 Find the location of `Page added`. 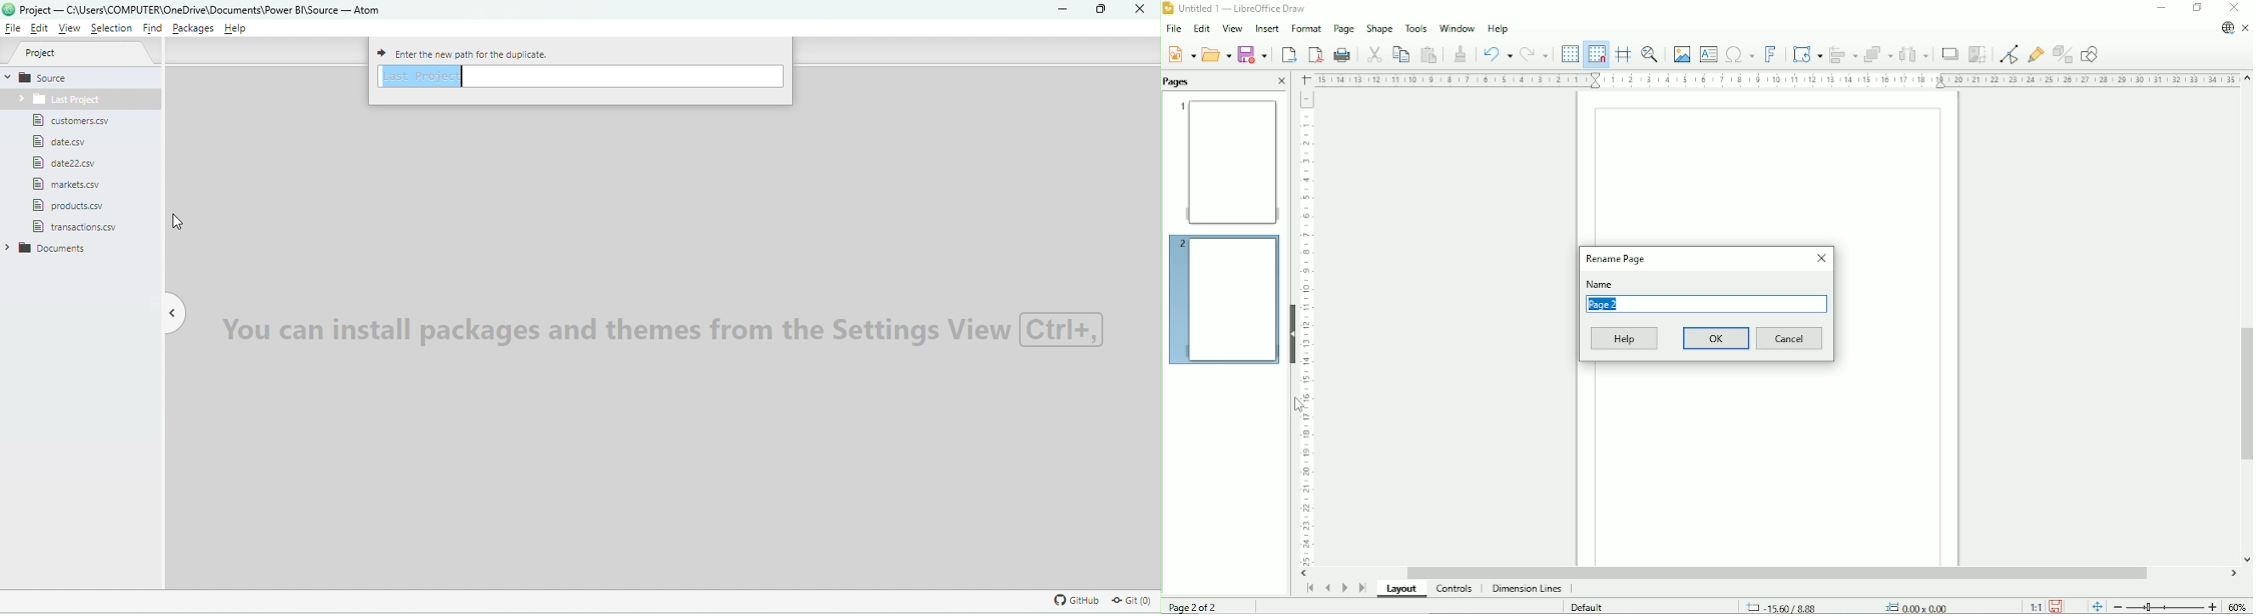

Page added is located at coordinates (1222, 297).